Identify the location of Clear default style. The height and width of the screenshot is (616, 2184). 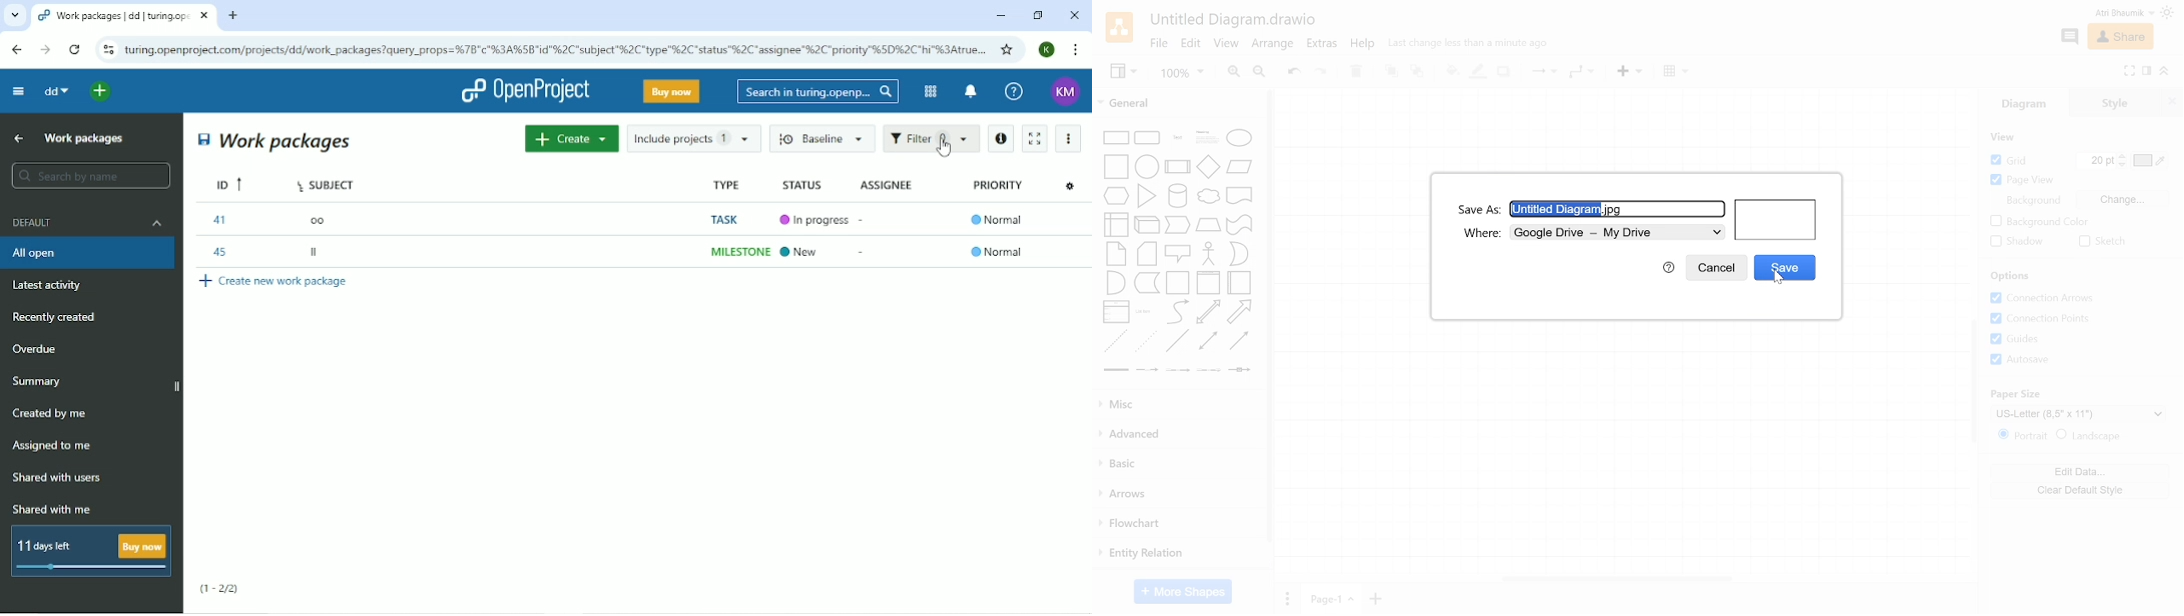
(2080, 489).